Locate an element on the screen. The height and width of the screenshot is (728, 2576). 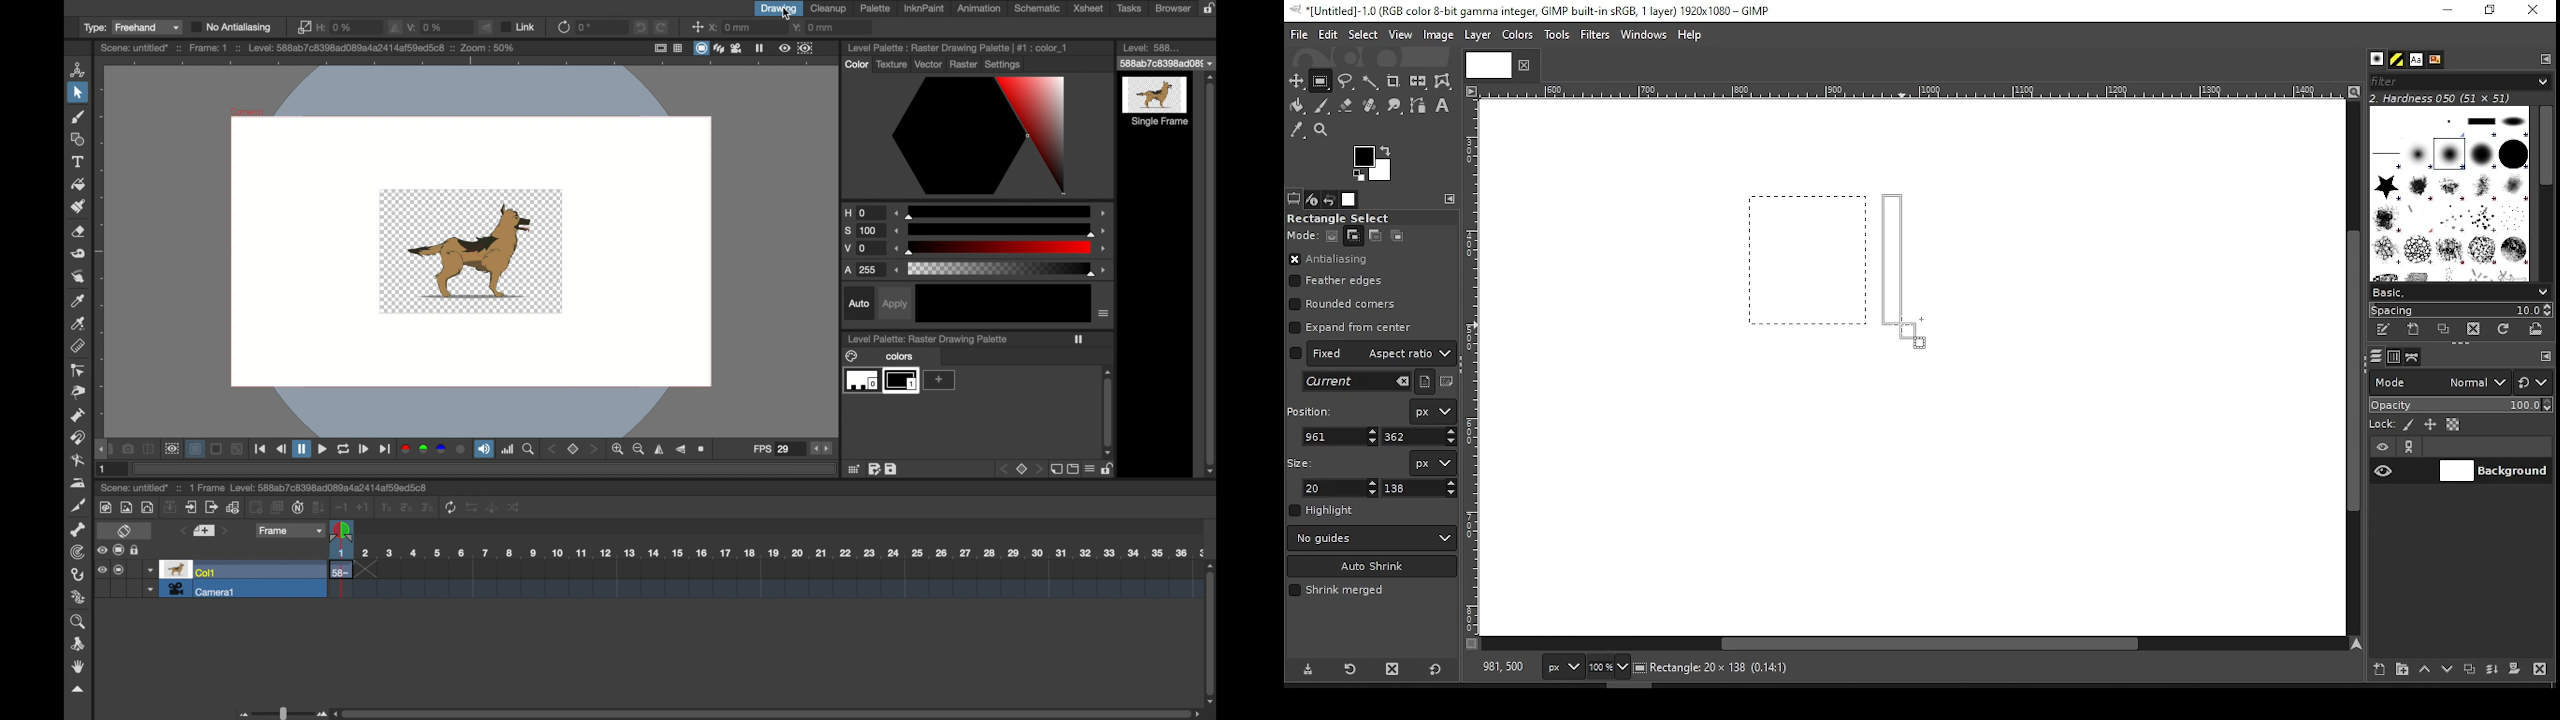
scroll box is located at coordinates (768, 713).